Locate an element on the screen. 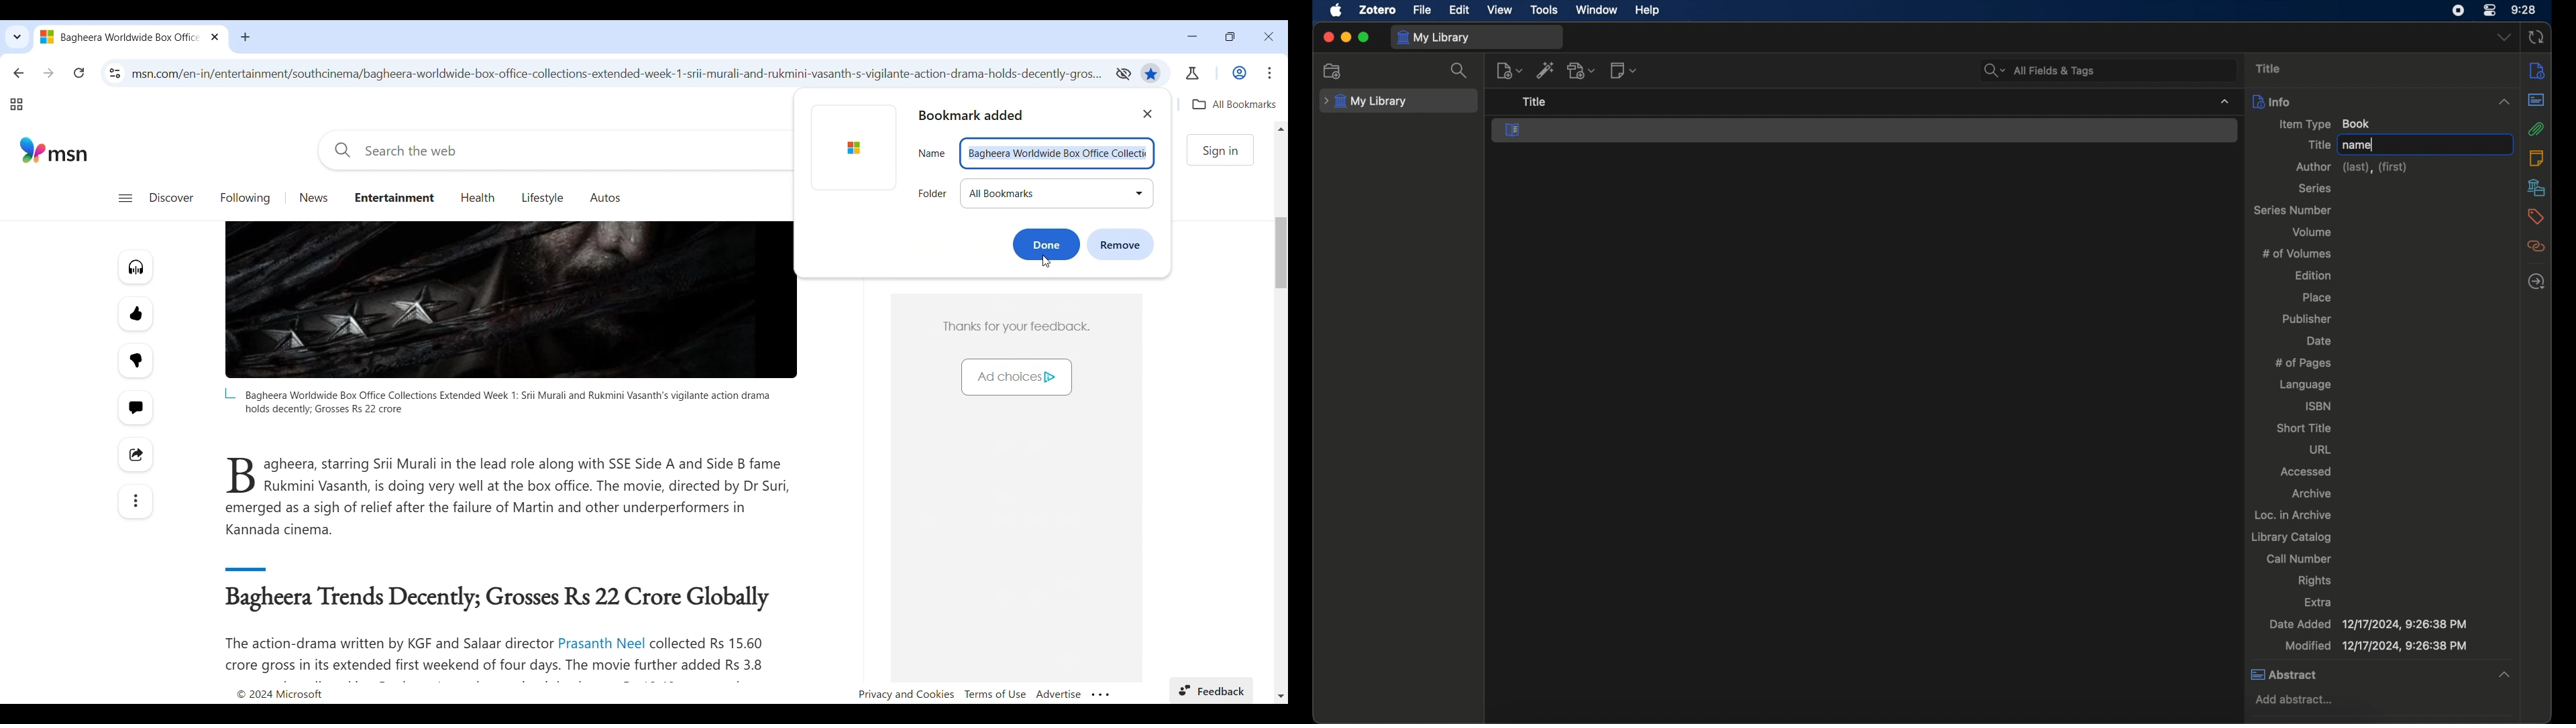  Search tabs is located at coordinates (16, 37).